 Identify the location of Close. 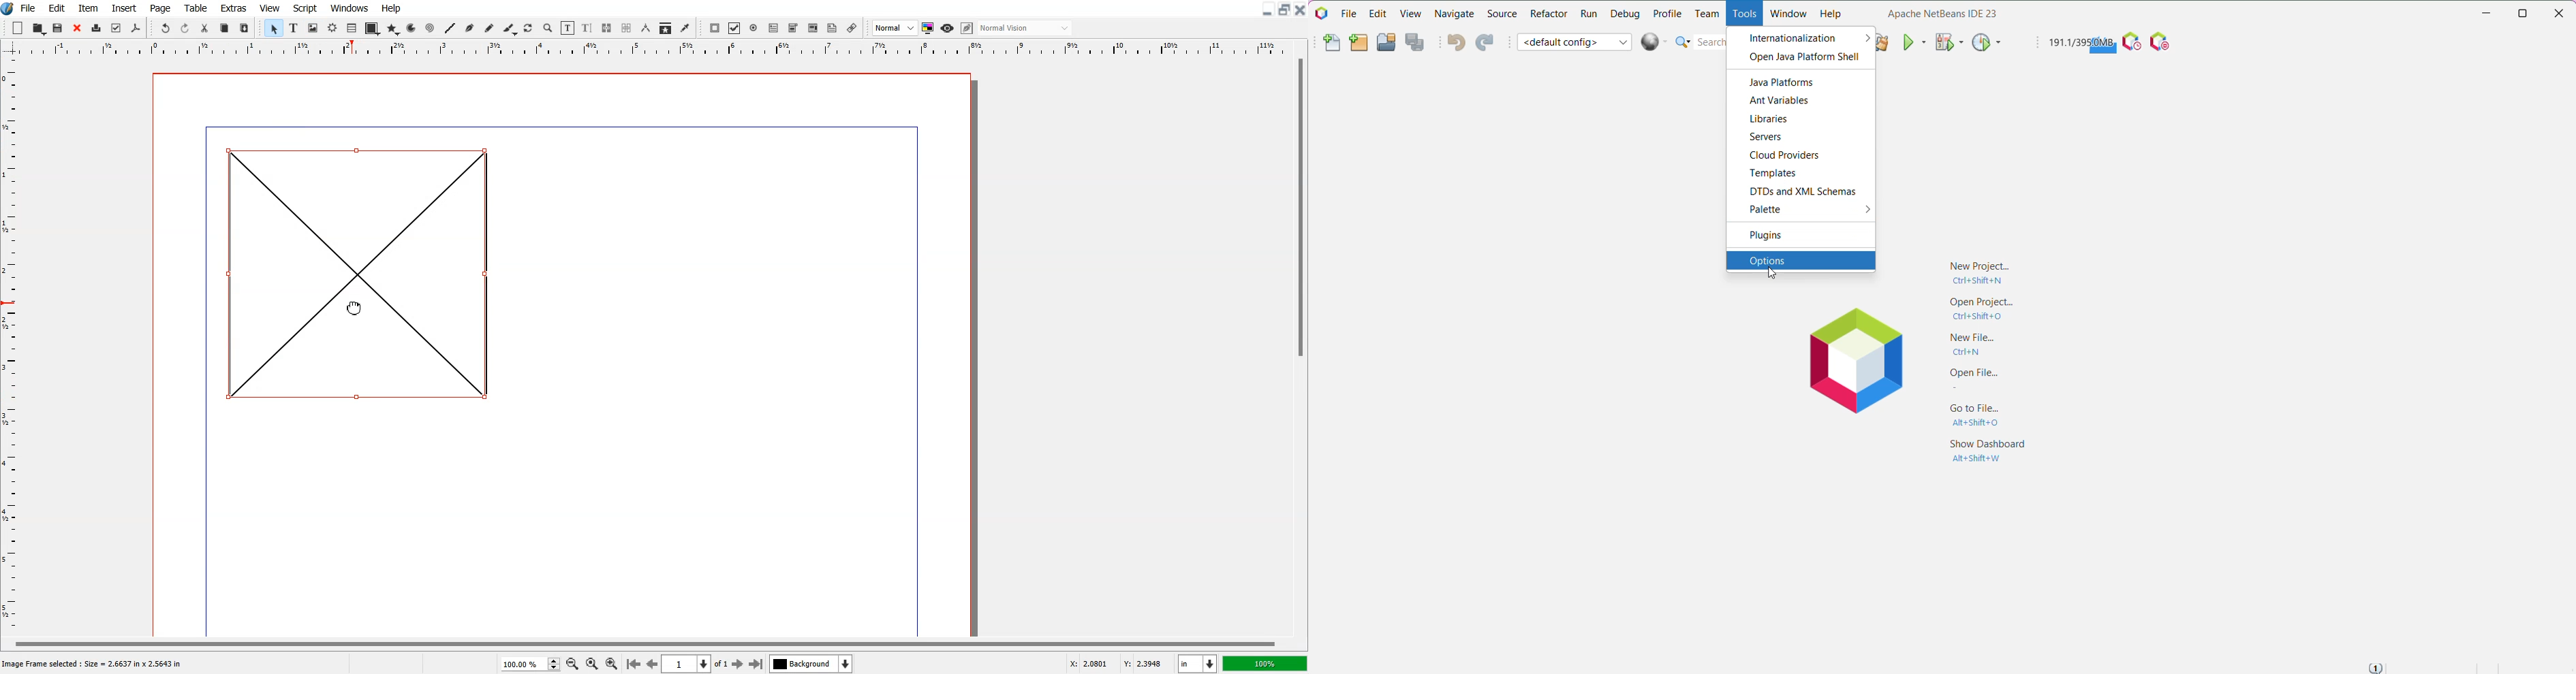
(77, 28).